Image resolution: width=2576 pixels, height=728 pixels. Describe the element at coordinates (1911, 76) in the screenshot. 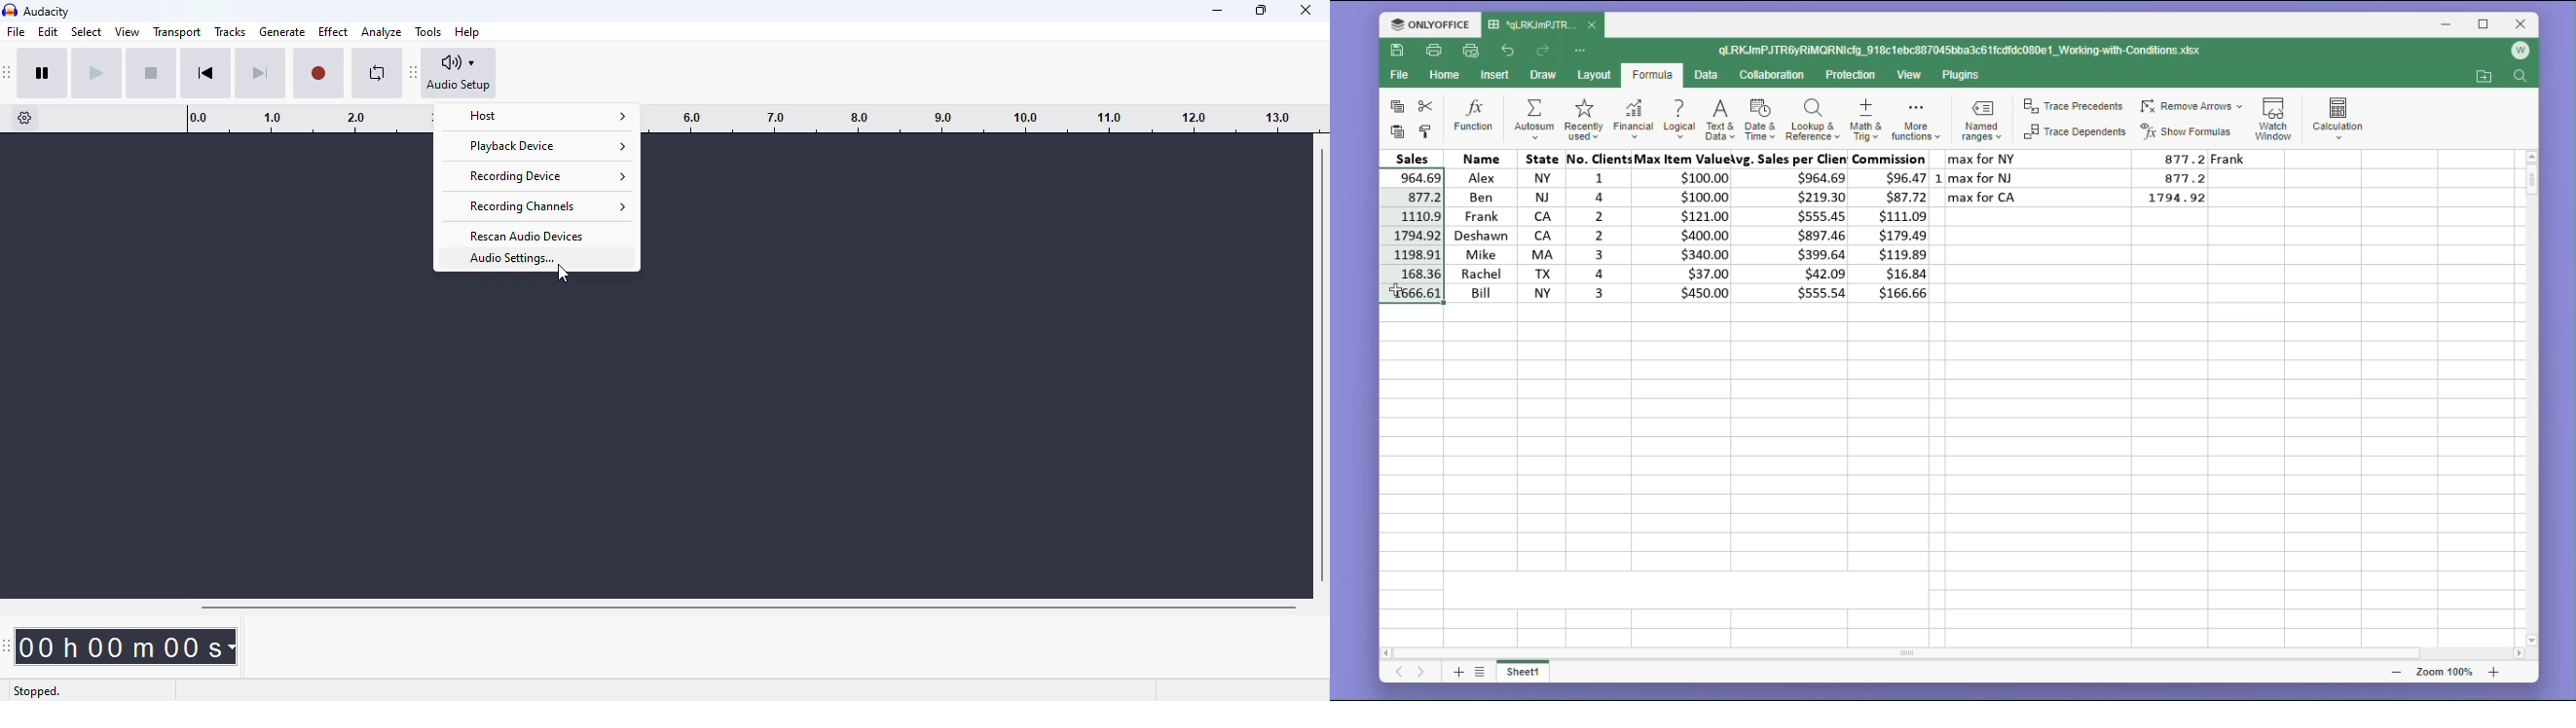

I see `view` at that location.